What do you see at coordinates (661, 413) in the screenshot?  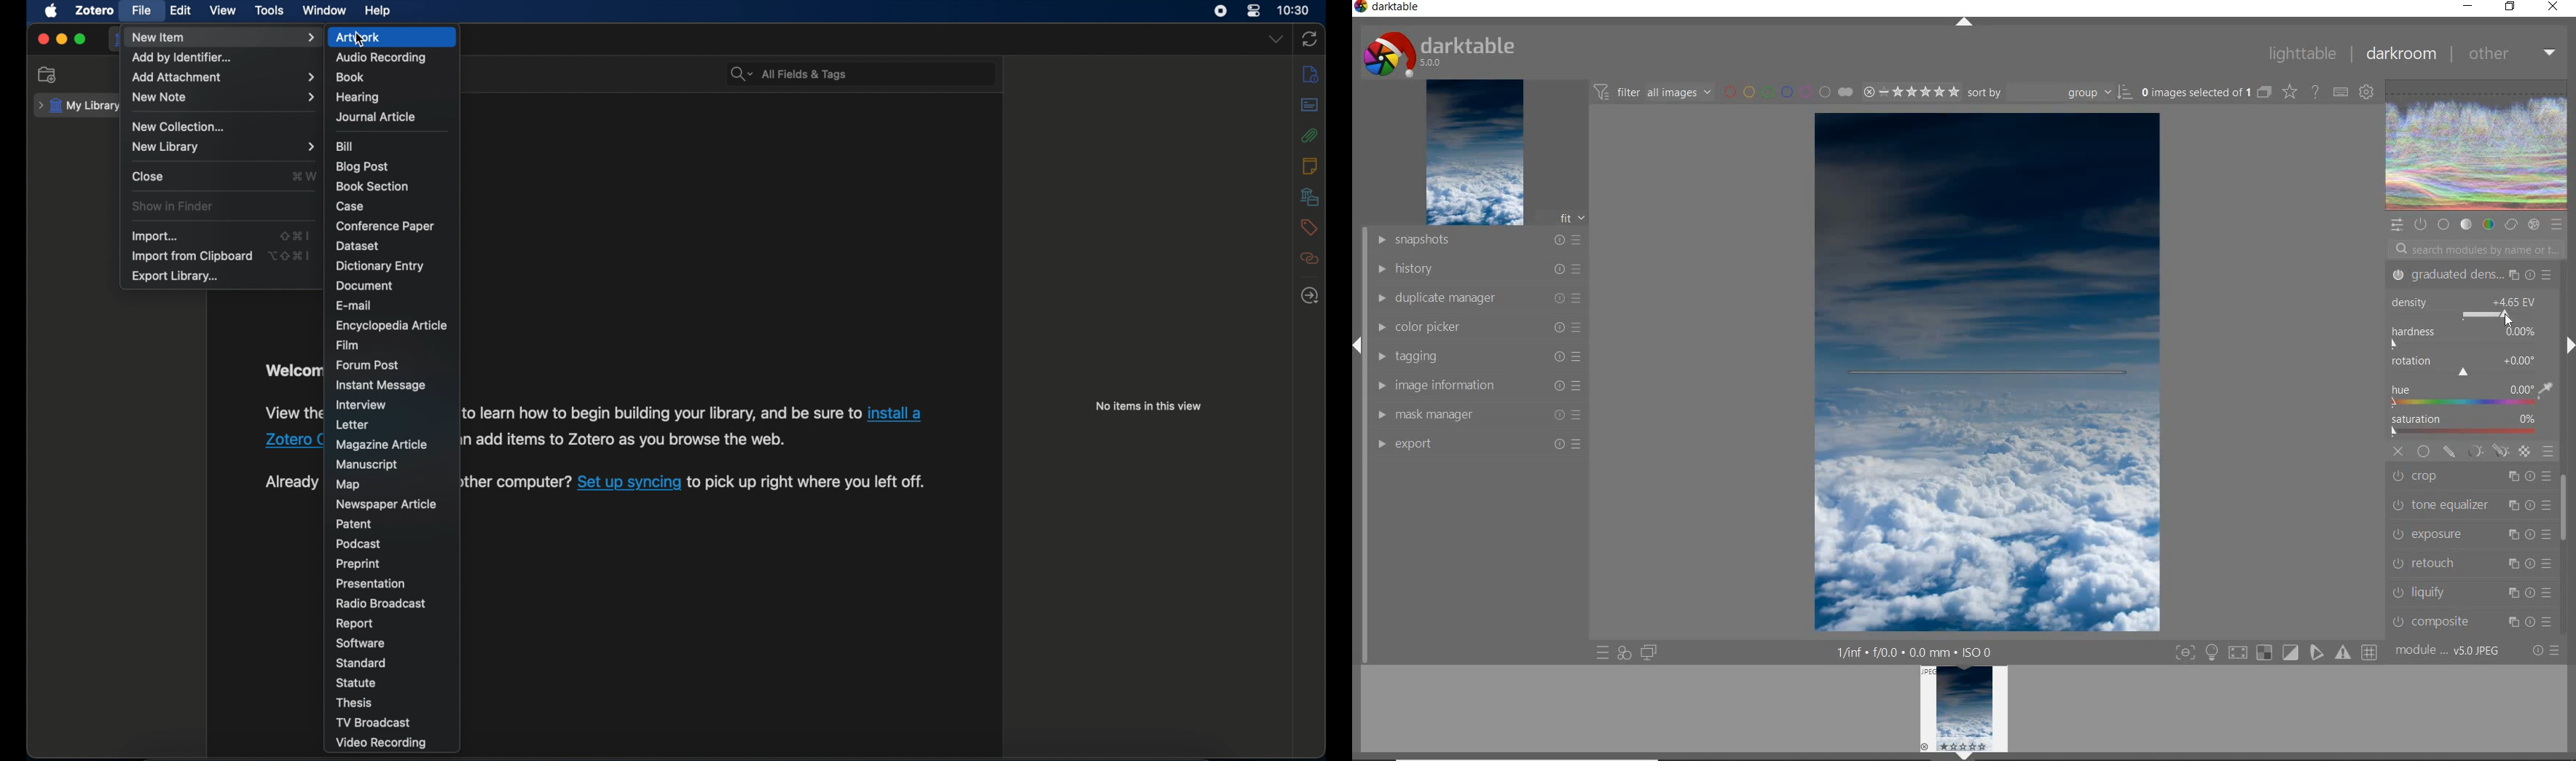 I see `to learn how` at bounding box center [661, 413].